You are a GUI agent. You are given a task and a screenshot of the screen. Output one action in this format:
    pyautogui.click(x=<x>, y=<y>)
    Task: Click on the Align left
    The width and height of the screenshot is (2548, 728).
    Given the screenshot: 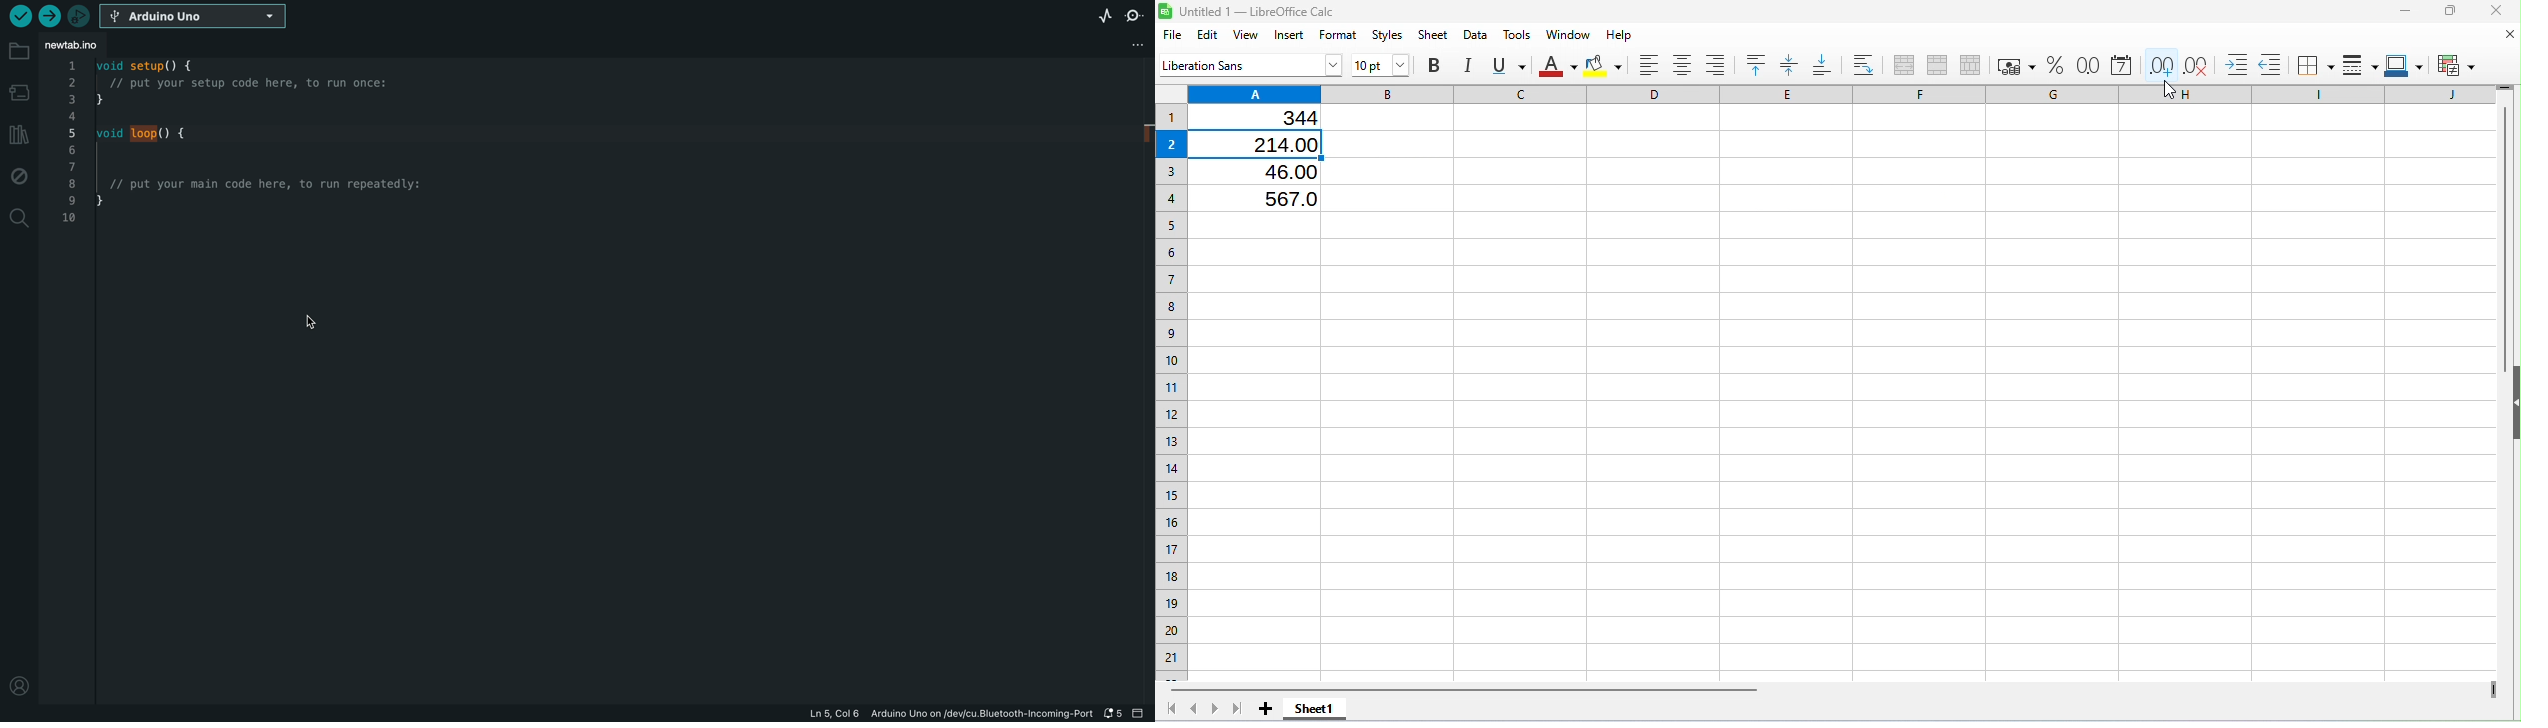 What is the action you would take?
    pyautogui.click(x=1652, y=66)
    